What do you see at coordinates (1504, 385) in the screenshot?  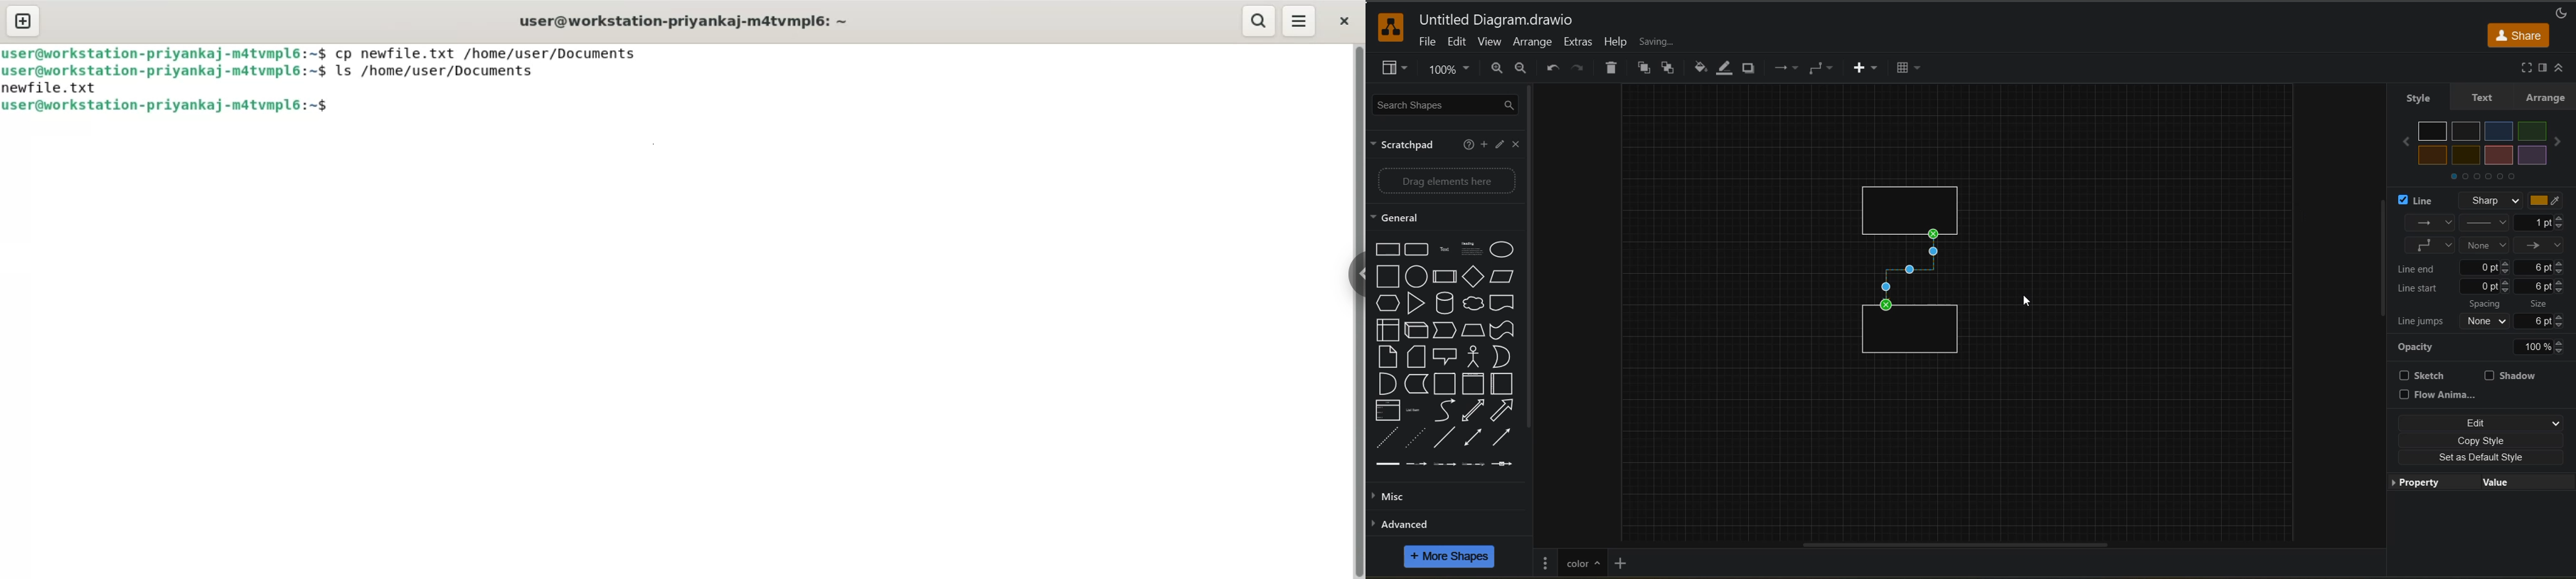 I see `Horizontal Container` at bounding box center [1504, 385].